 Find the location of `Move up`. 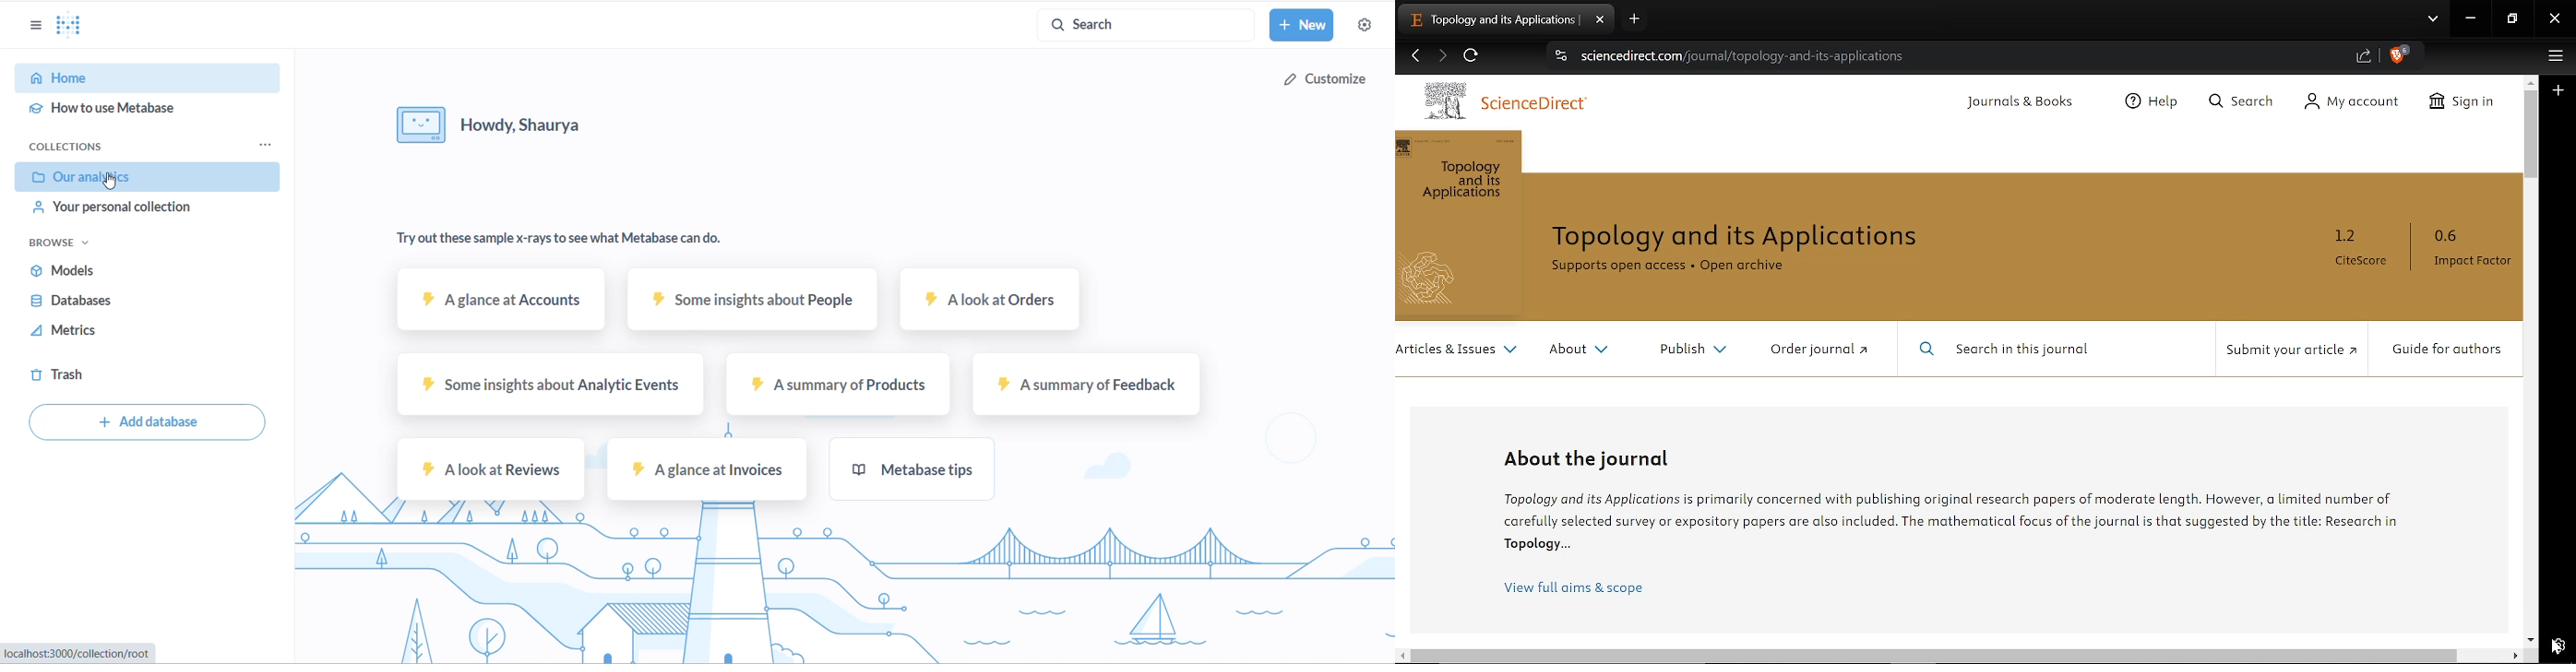

Move up is located at coordinates (2531, 81).